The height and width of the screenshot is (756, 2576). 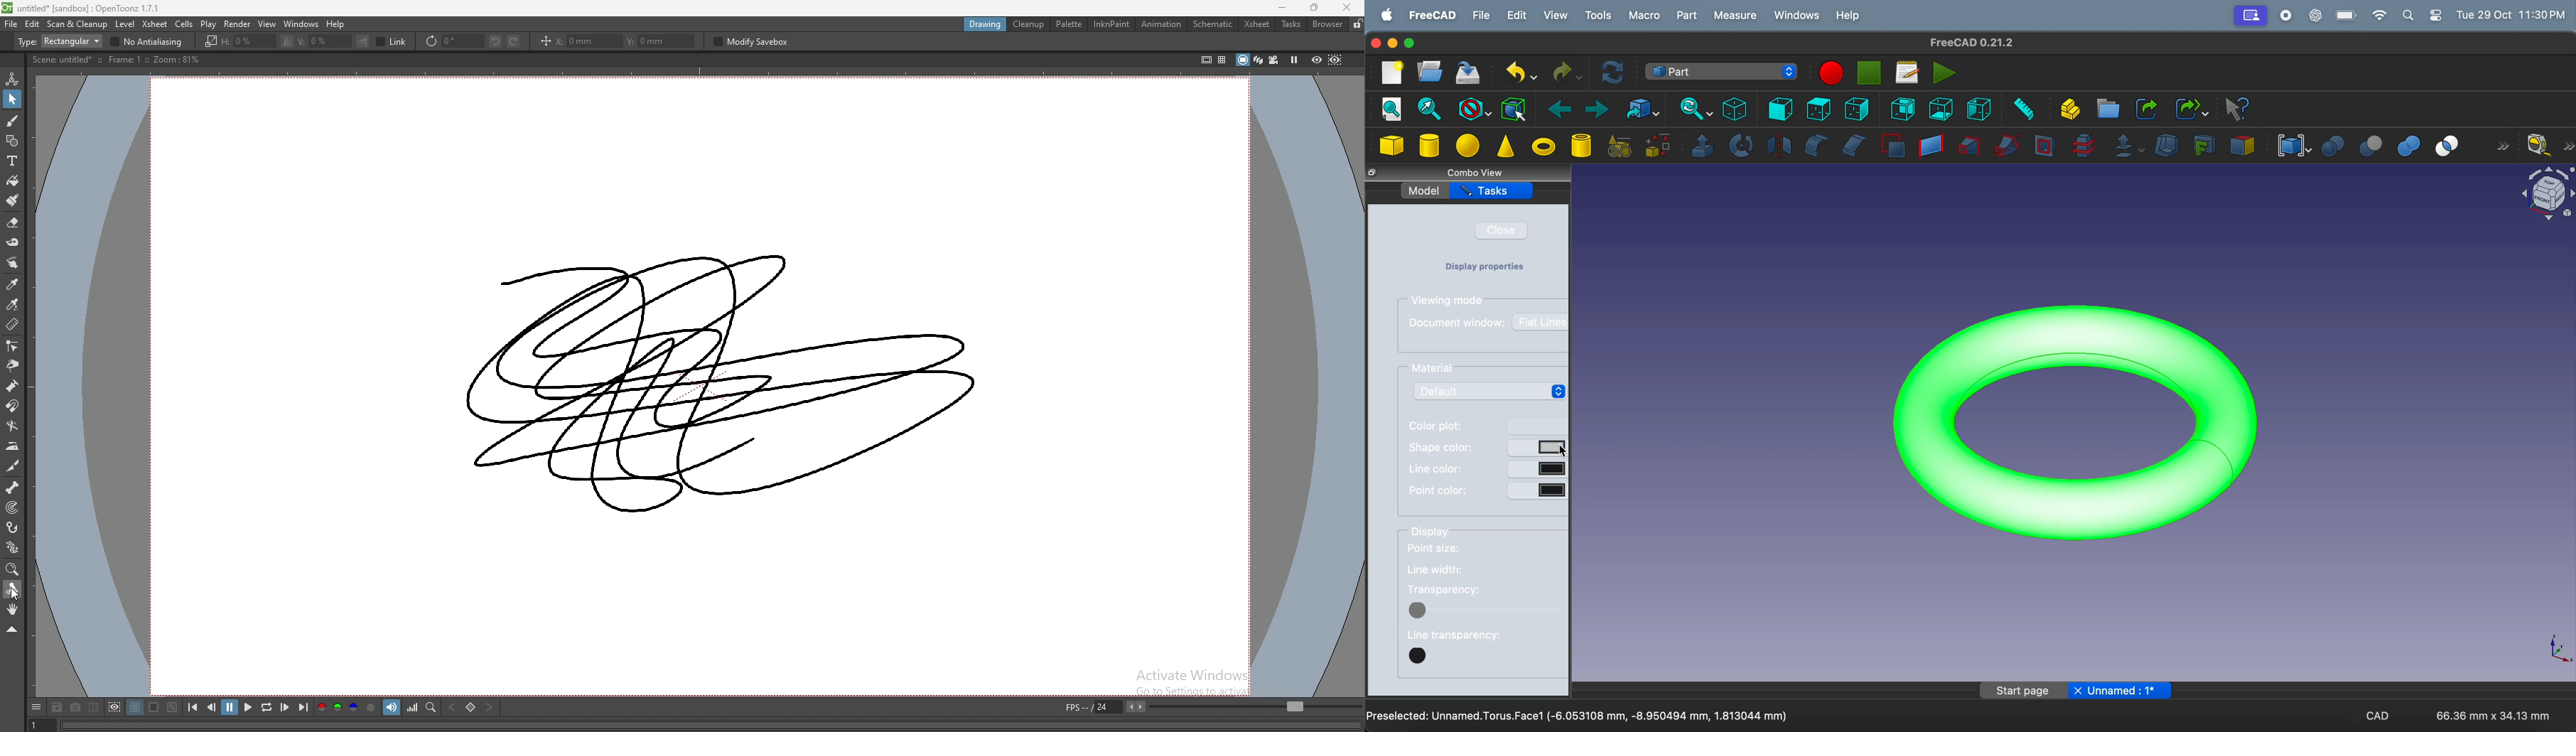 What do you see at coordinates (1447, 302) in the screenshot?
I see `viewing modes` at bounding box center [1447, 302].